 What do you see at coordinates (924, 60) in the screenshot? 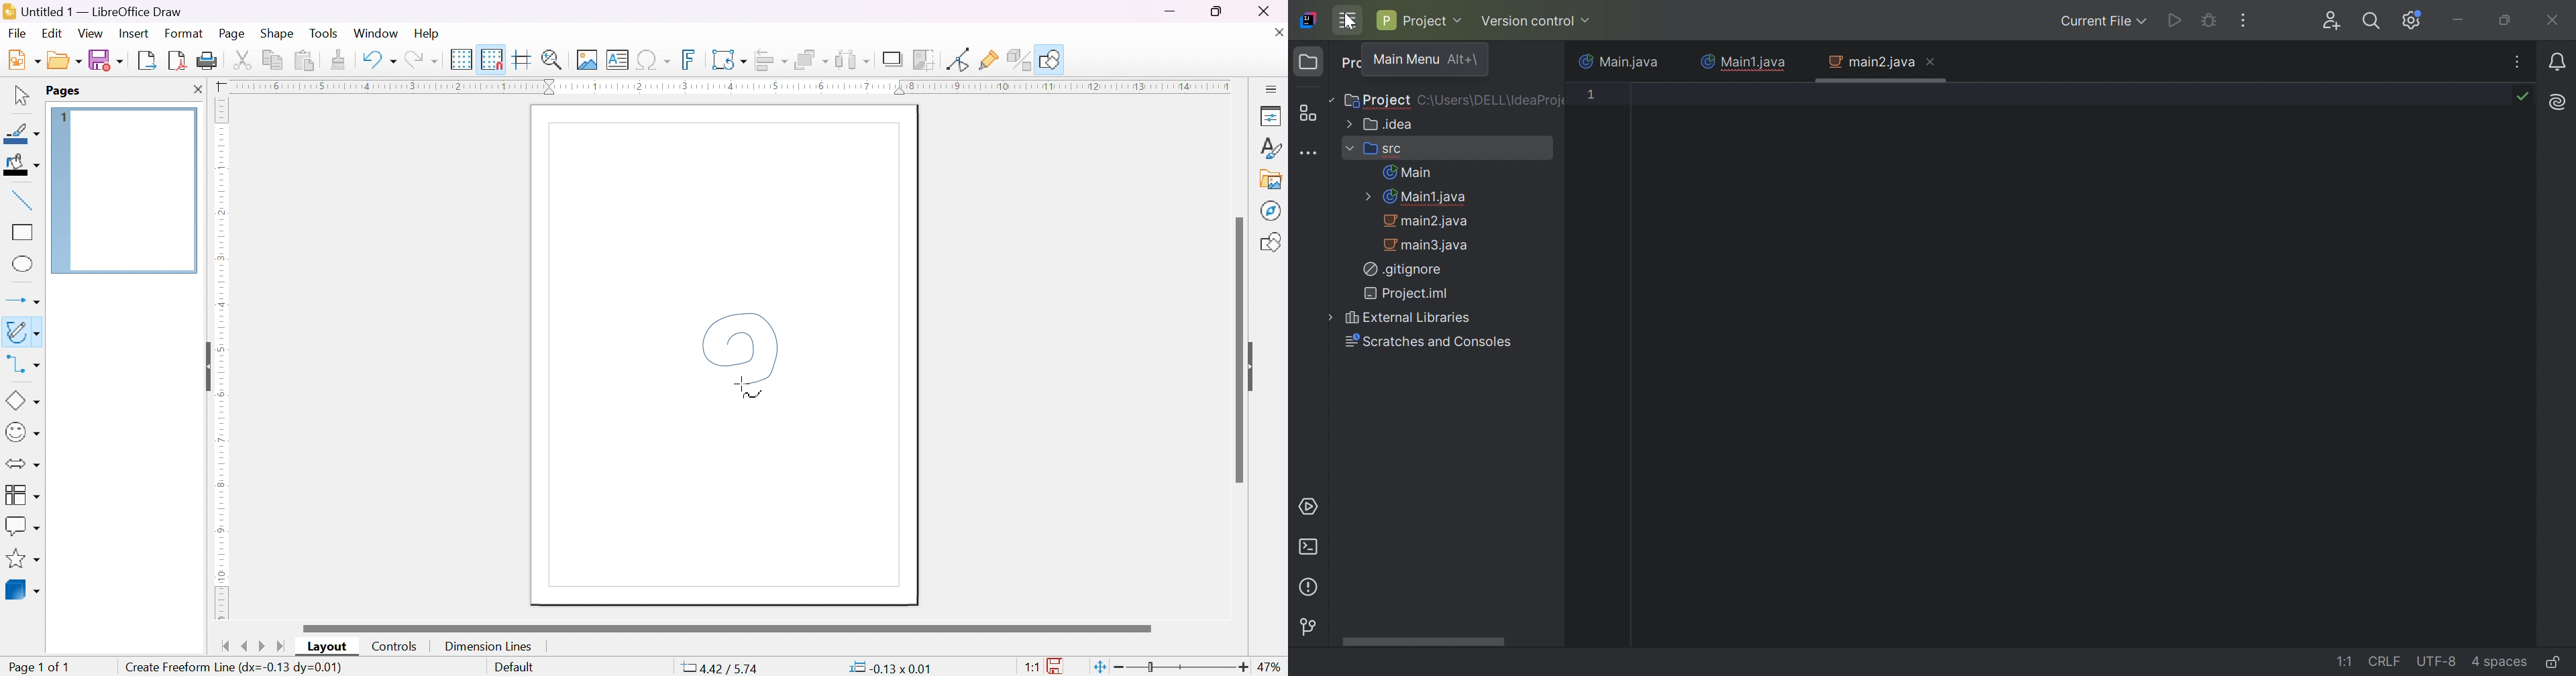
I see `crop image` at bounding box center [924, 60].